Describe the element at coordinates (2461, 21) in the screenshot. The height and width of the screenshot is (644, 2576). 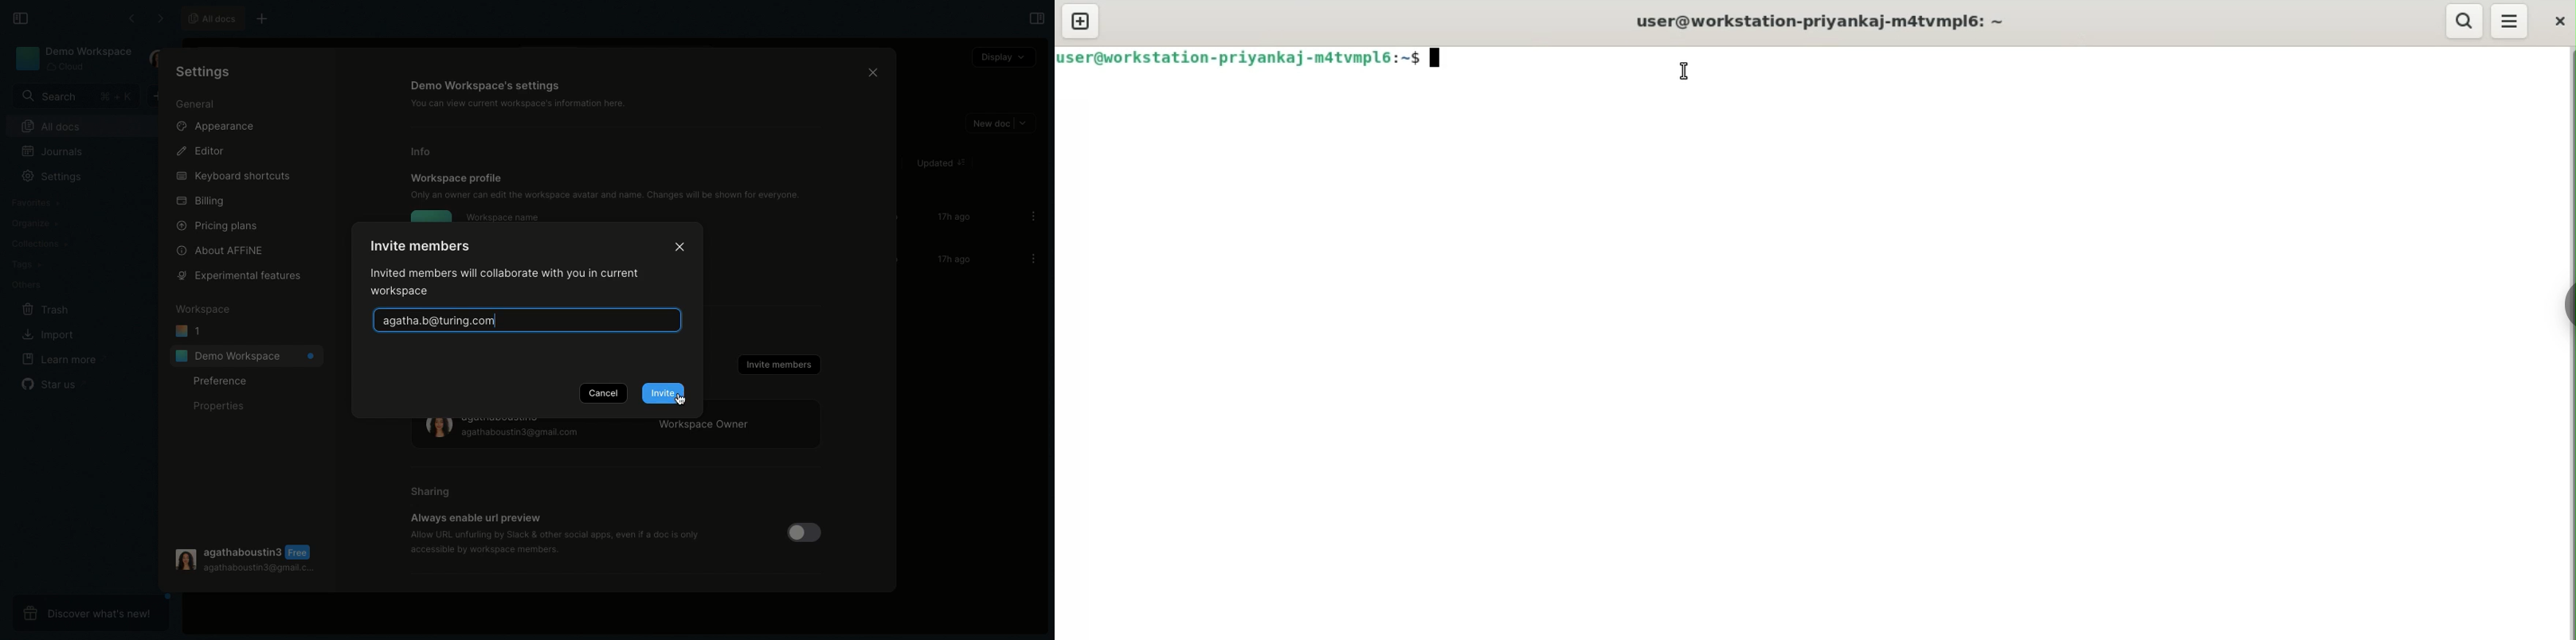
I see `search` at that location.